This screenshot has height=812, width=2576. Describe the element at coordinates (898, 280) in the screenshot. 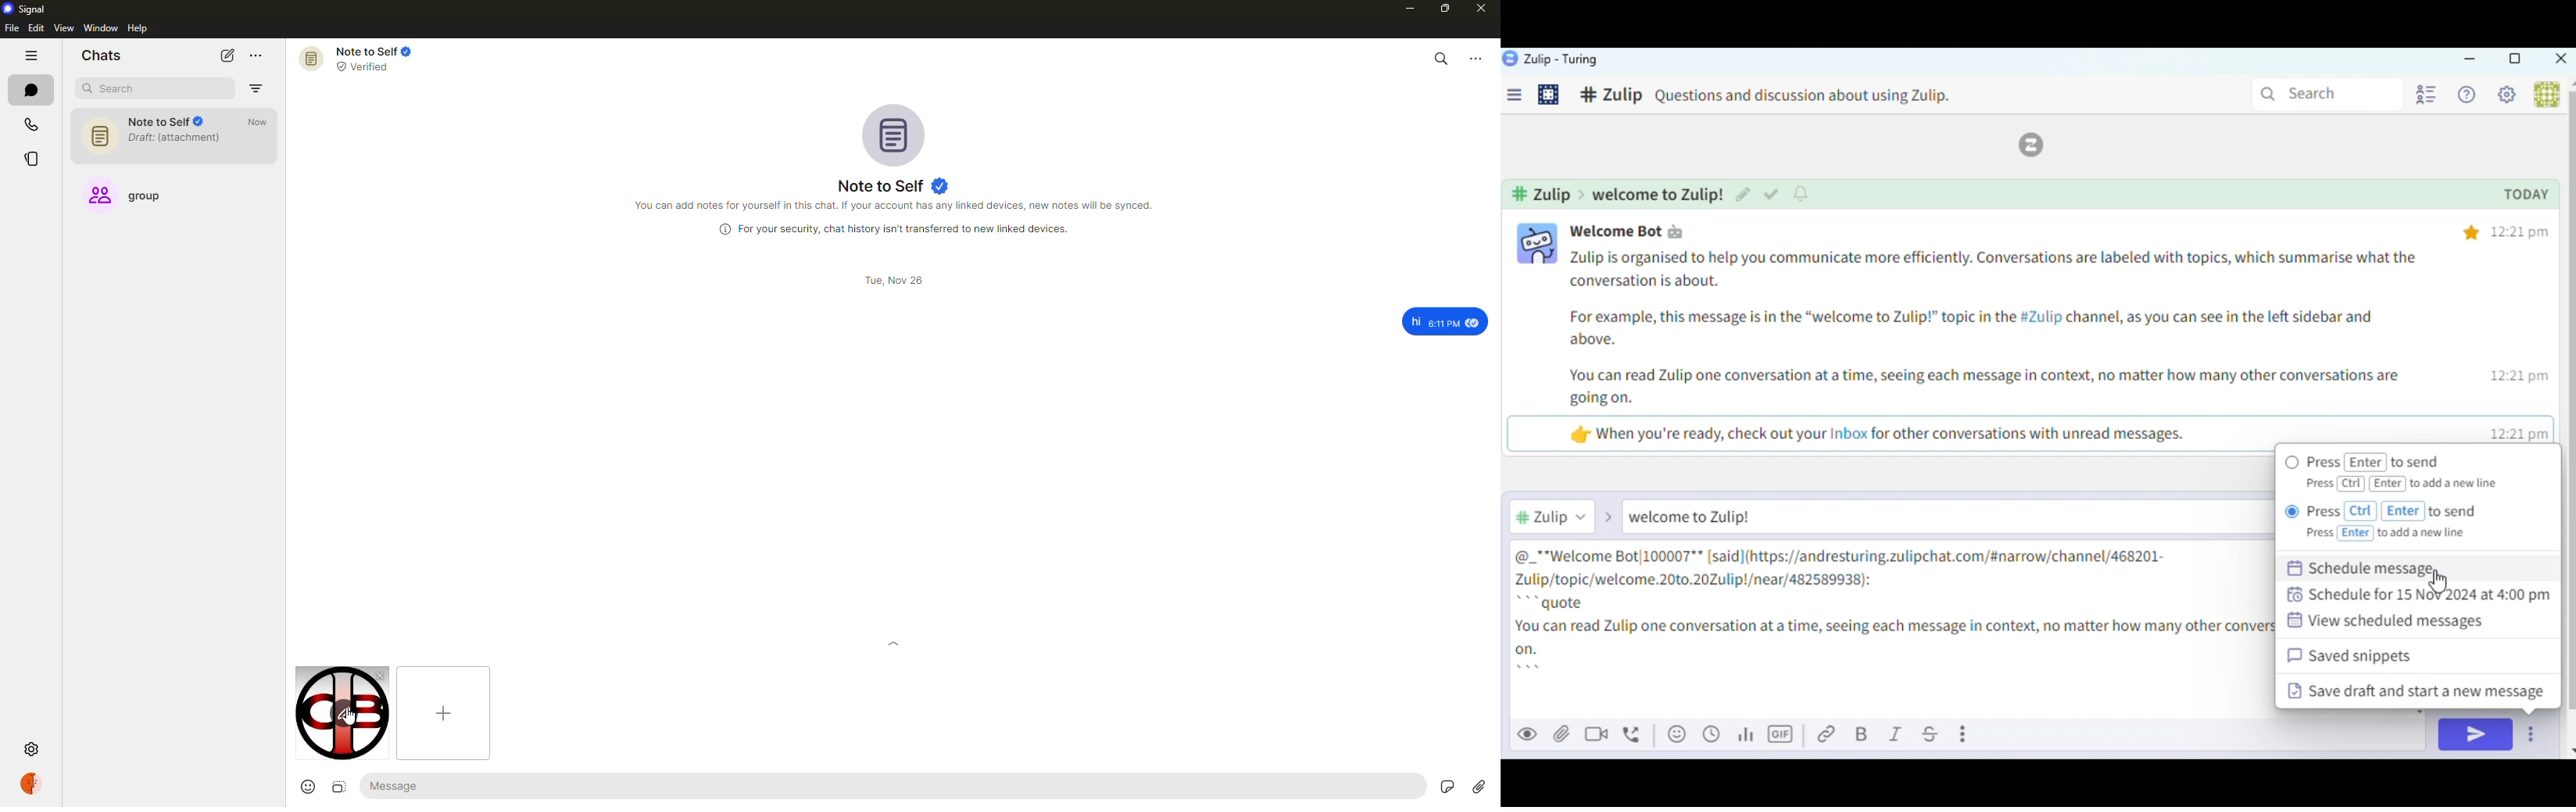

I see `date` at that location.